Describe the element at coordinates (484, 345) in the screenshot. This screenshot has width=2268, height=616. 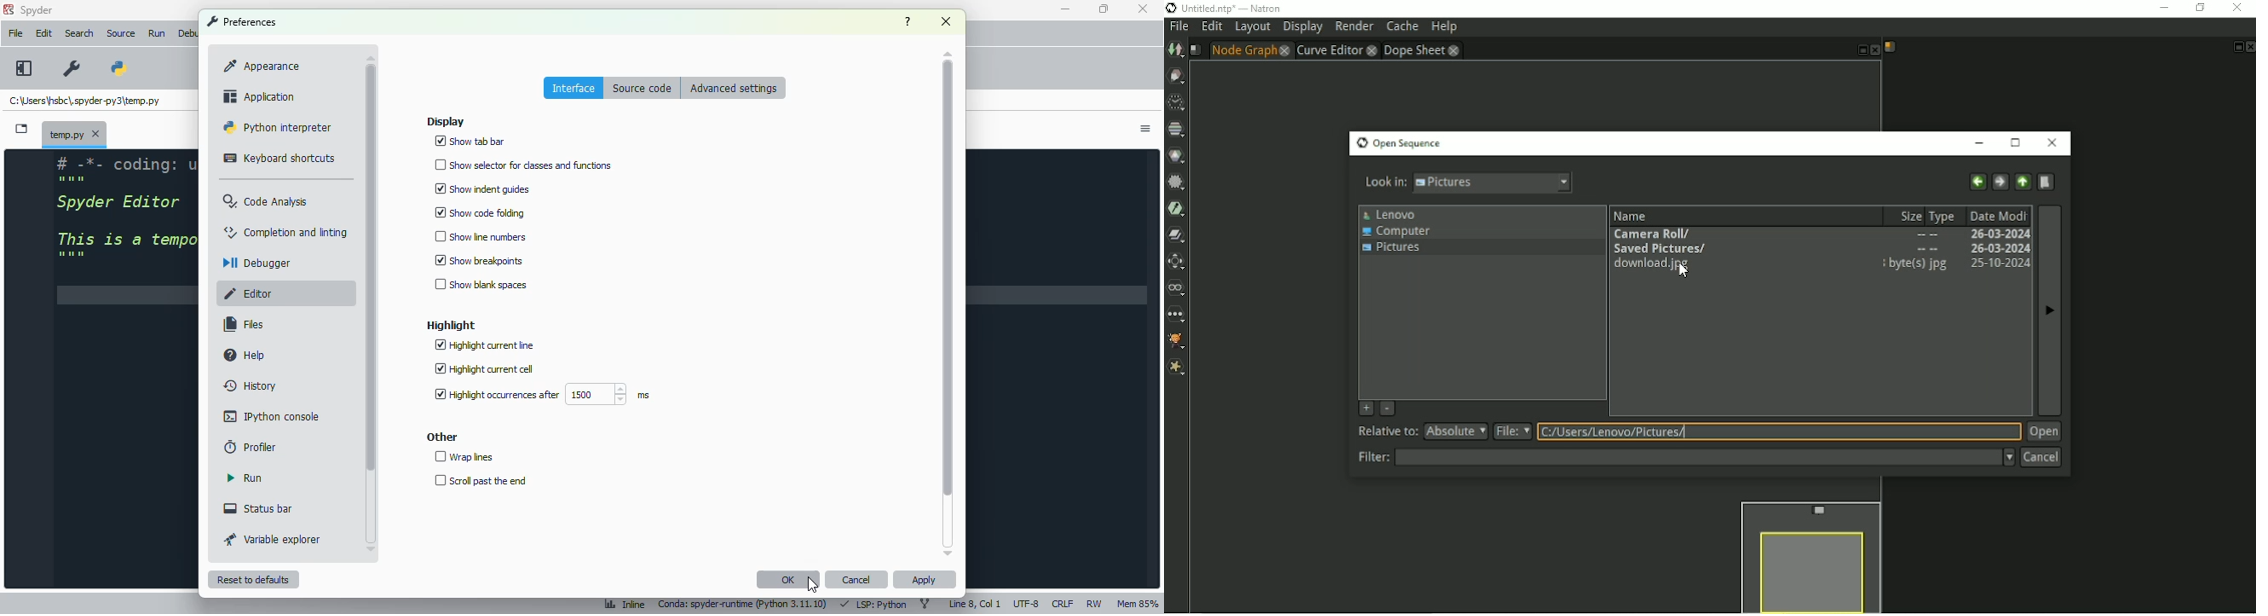
I see `highlight current line` at that location.